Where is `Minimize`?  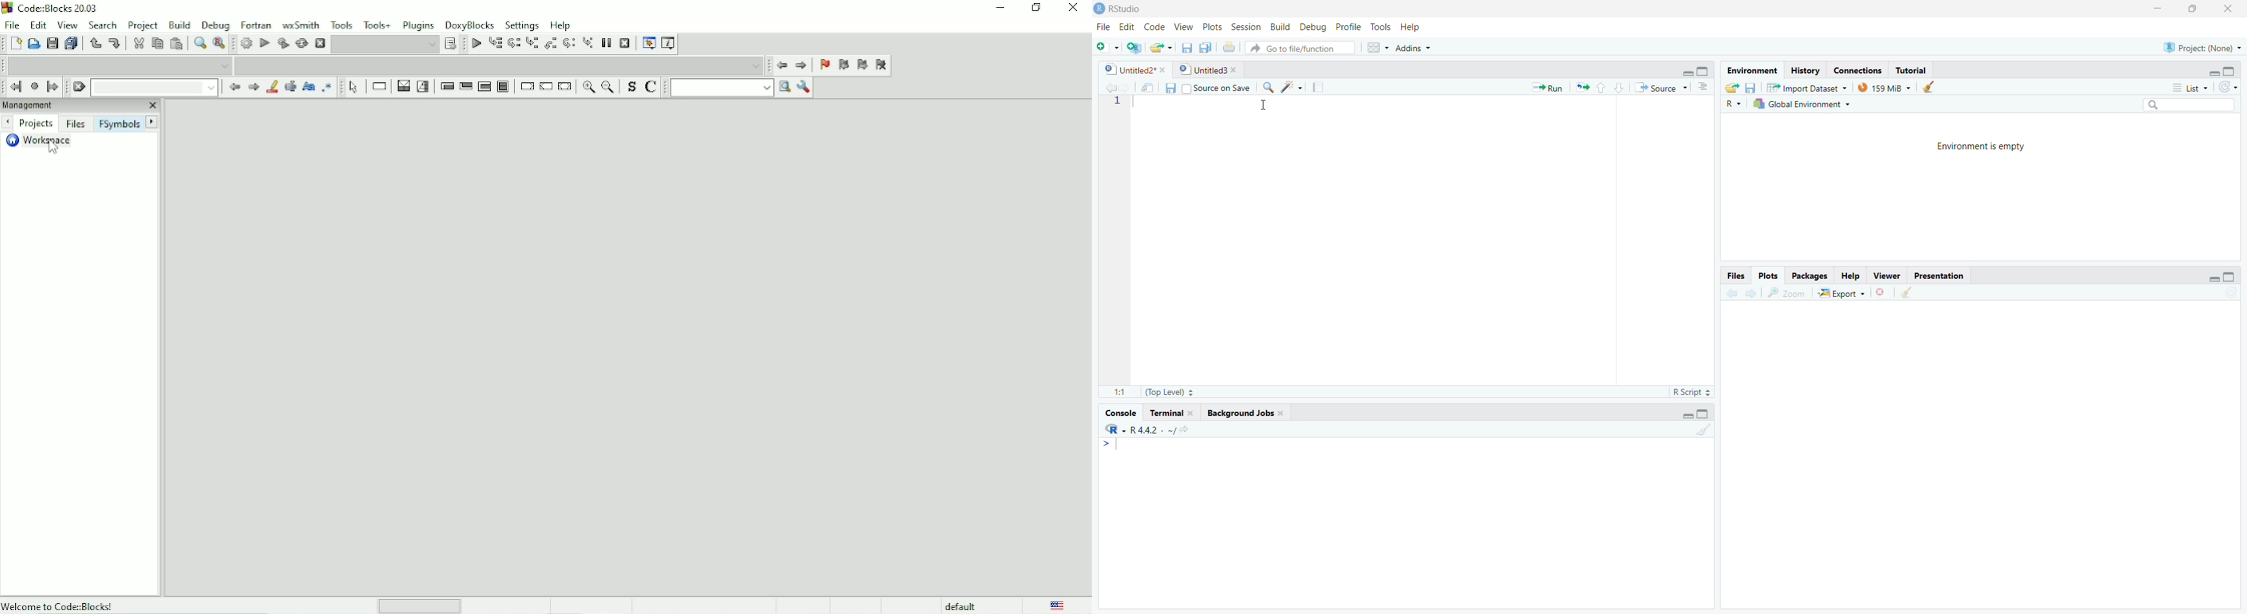
Minimize is located at coordinates (1687, 73).